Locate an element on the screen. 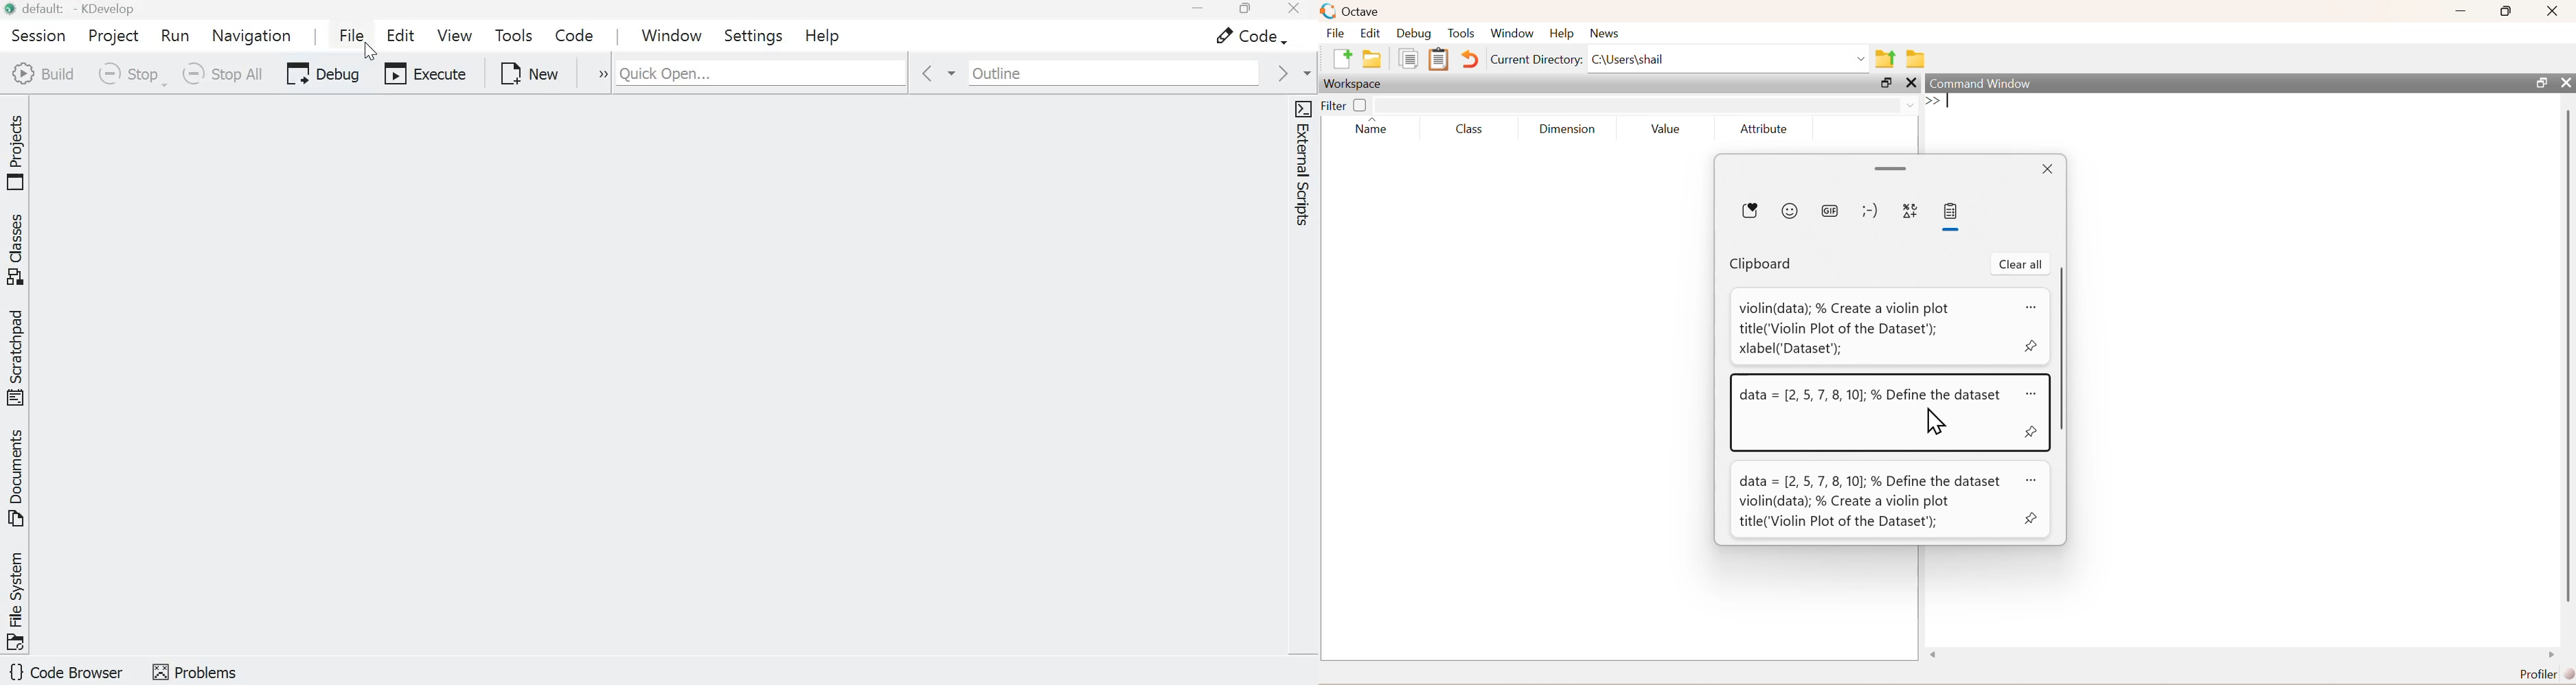 The image size is (2576, 700). pin is located at coordinates (2033, 346).